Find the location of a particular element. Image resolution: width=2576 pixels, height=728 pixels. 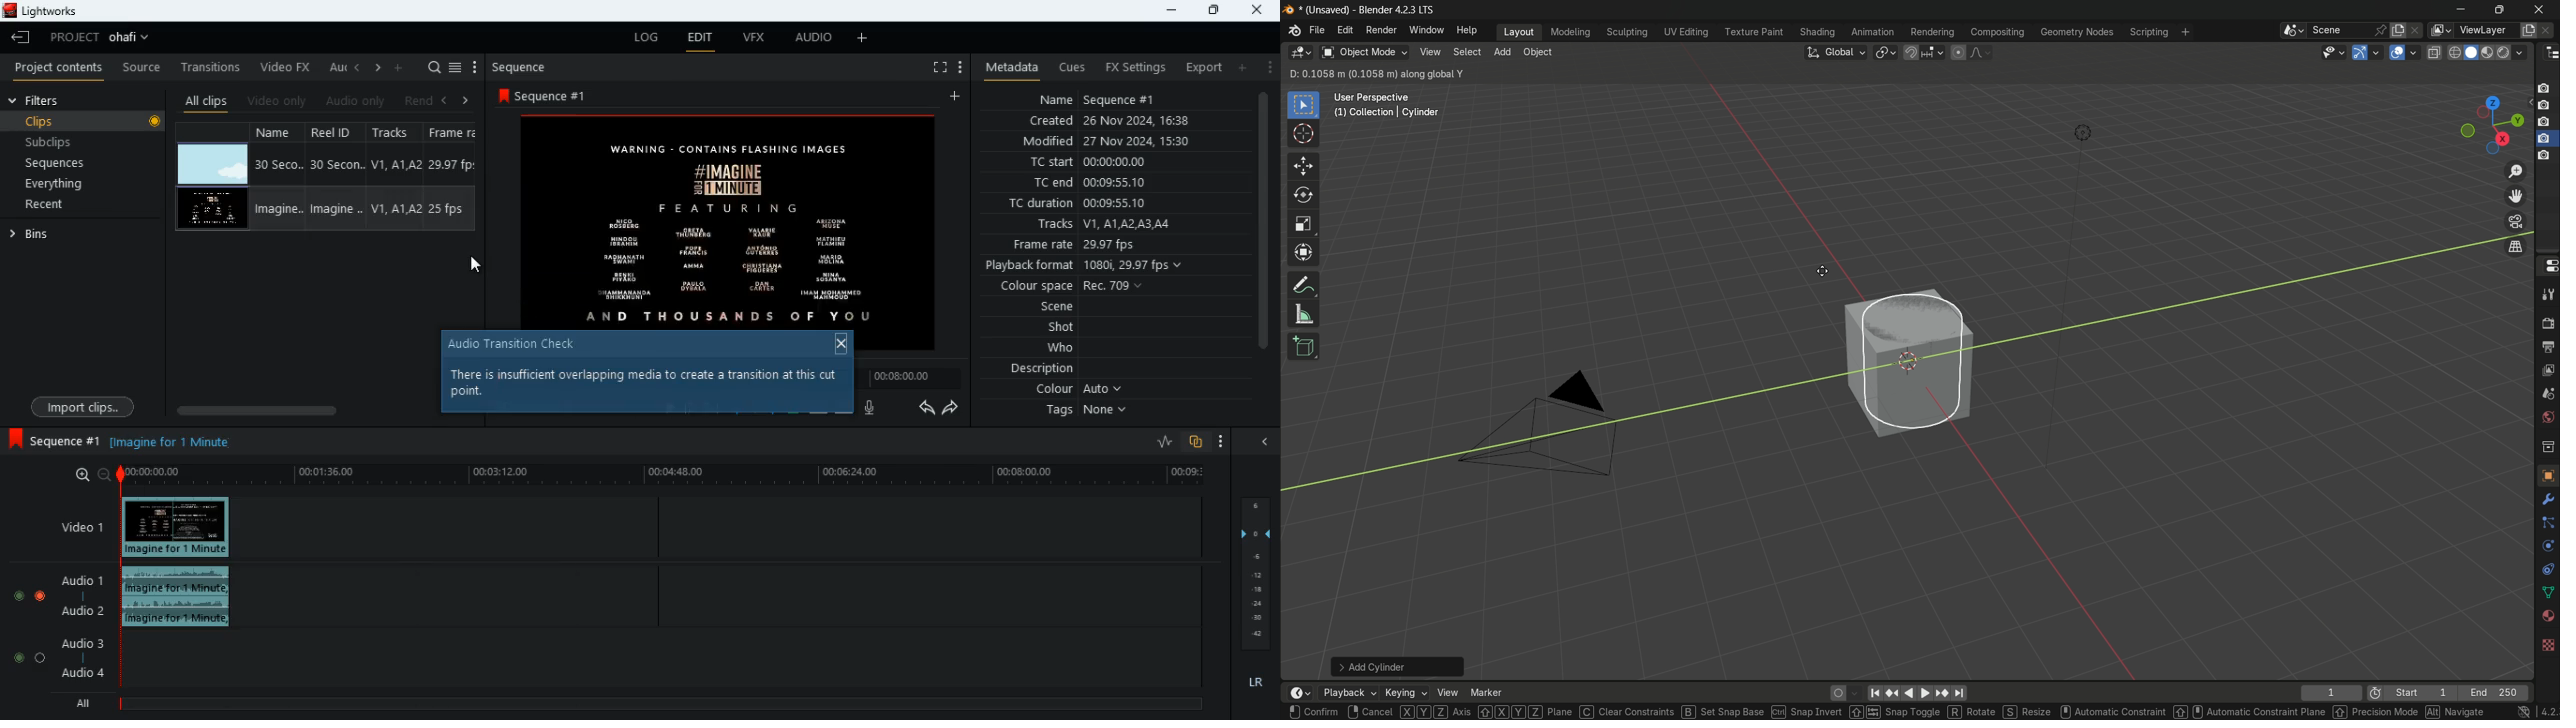

lightworks is located at coordinates (47, 12).